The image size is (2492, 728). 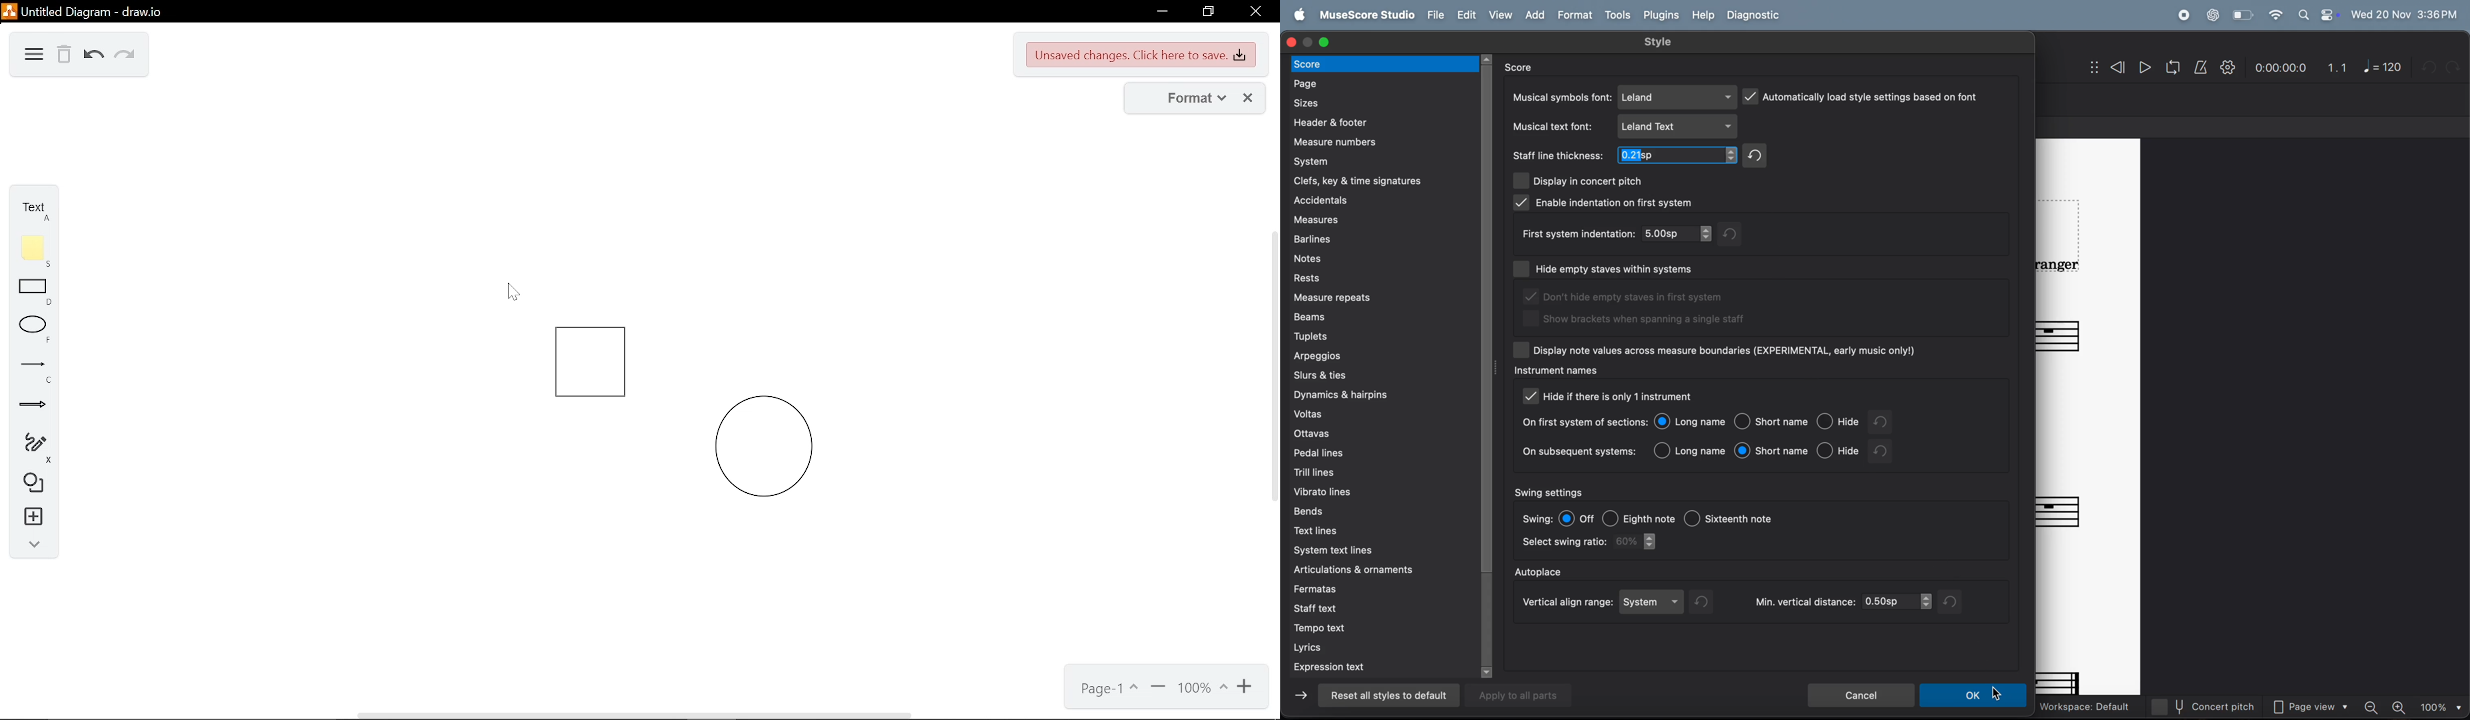 What do you see at coordinates (1161, 13) in the screenshot?
I see `minimize` at bounding box center [1161, 13].